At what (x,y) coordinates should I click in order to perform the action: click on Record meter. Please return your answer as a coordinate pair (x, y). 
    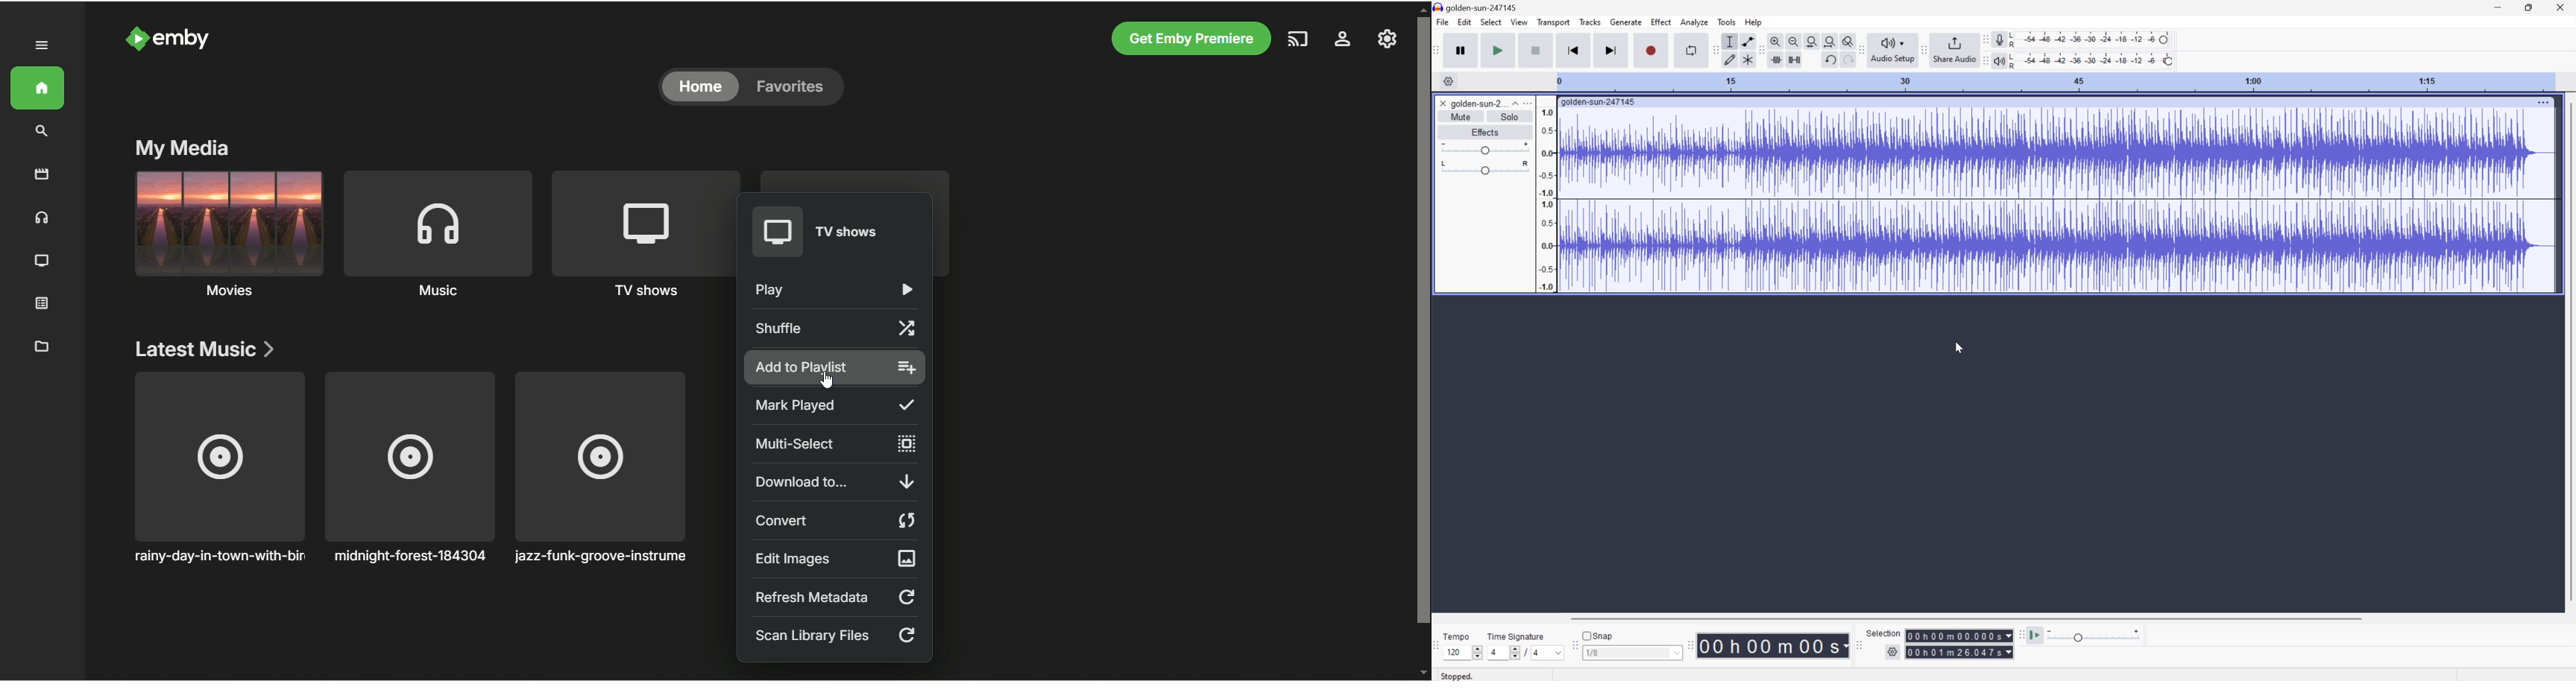
    Looking at the image, I should click on (1999, 39).